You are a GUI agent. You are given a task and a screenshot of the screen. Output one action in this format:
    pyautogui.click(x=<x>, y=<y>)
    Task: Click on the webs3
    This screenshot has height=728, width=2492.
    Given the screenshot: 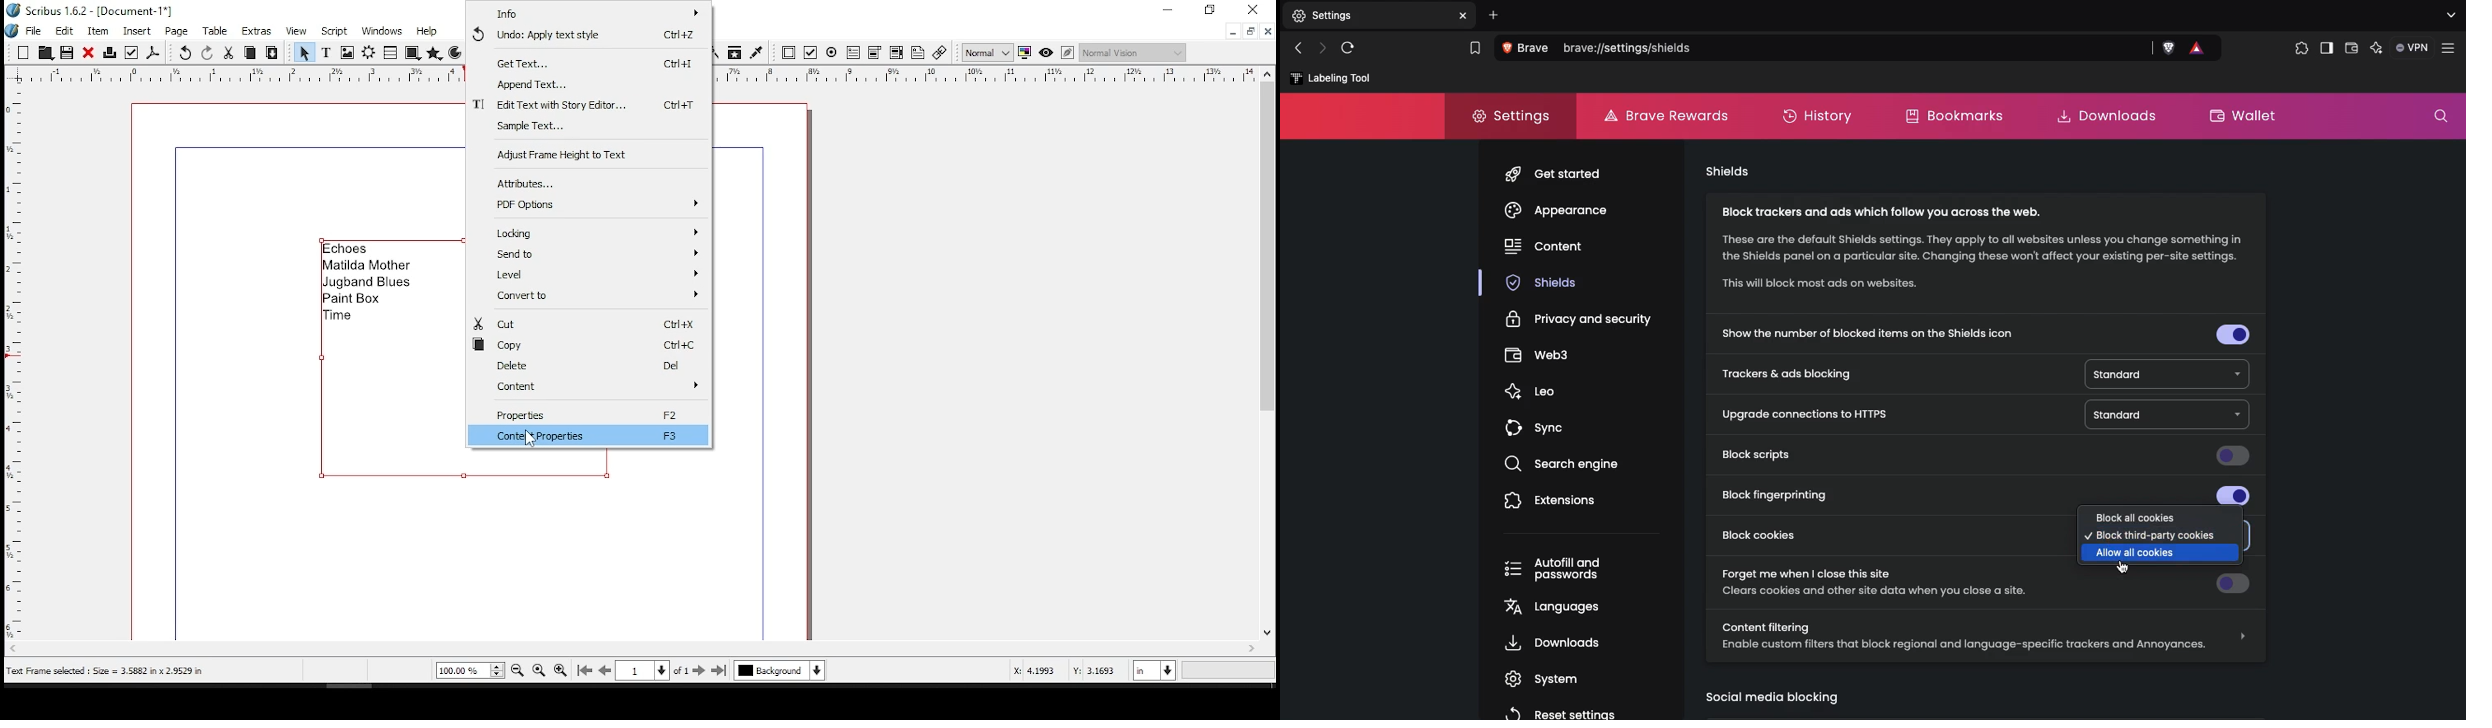 What is the action you would take?
    pyautogui.click(x=1539, y=358)
    